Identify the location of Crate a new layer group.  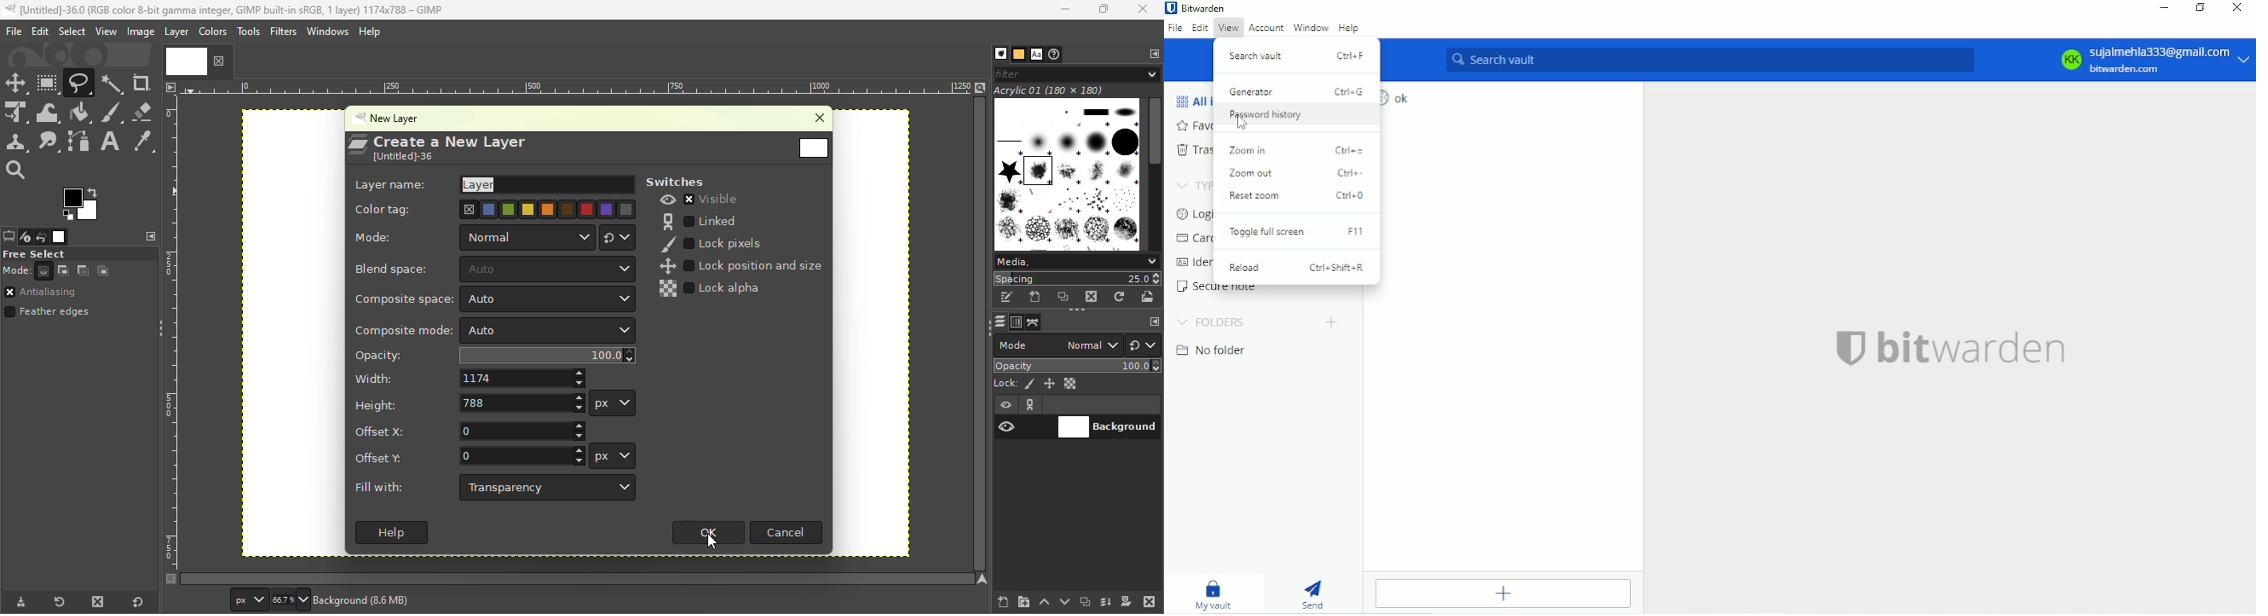
(1023, 601).